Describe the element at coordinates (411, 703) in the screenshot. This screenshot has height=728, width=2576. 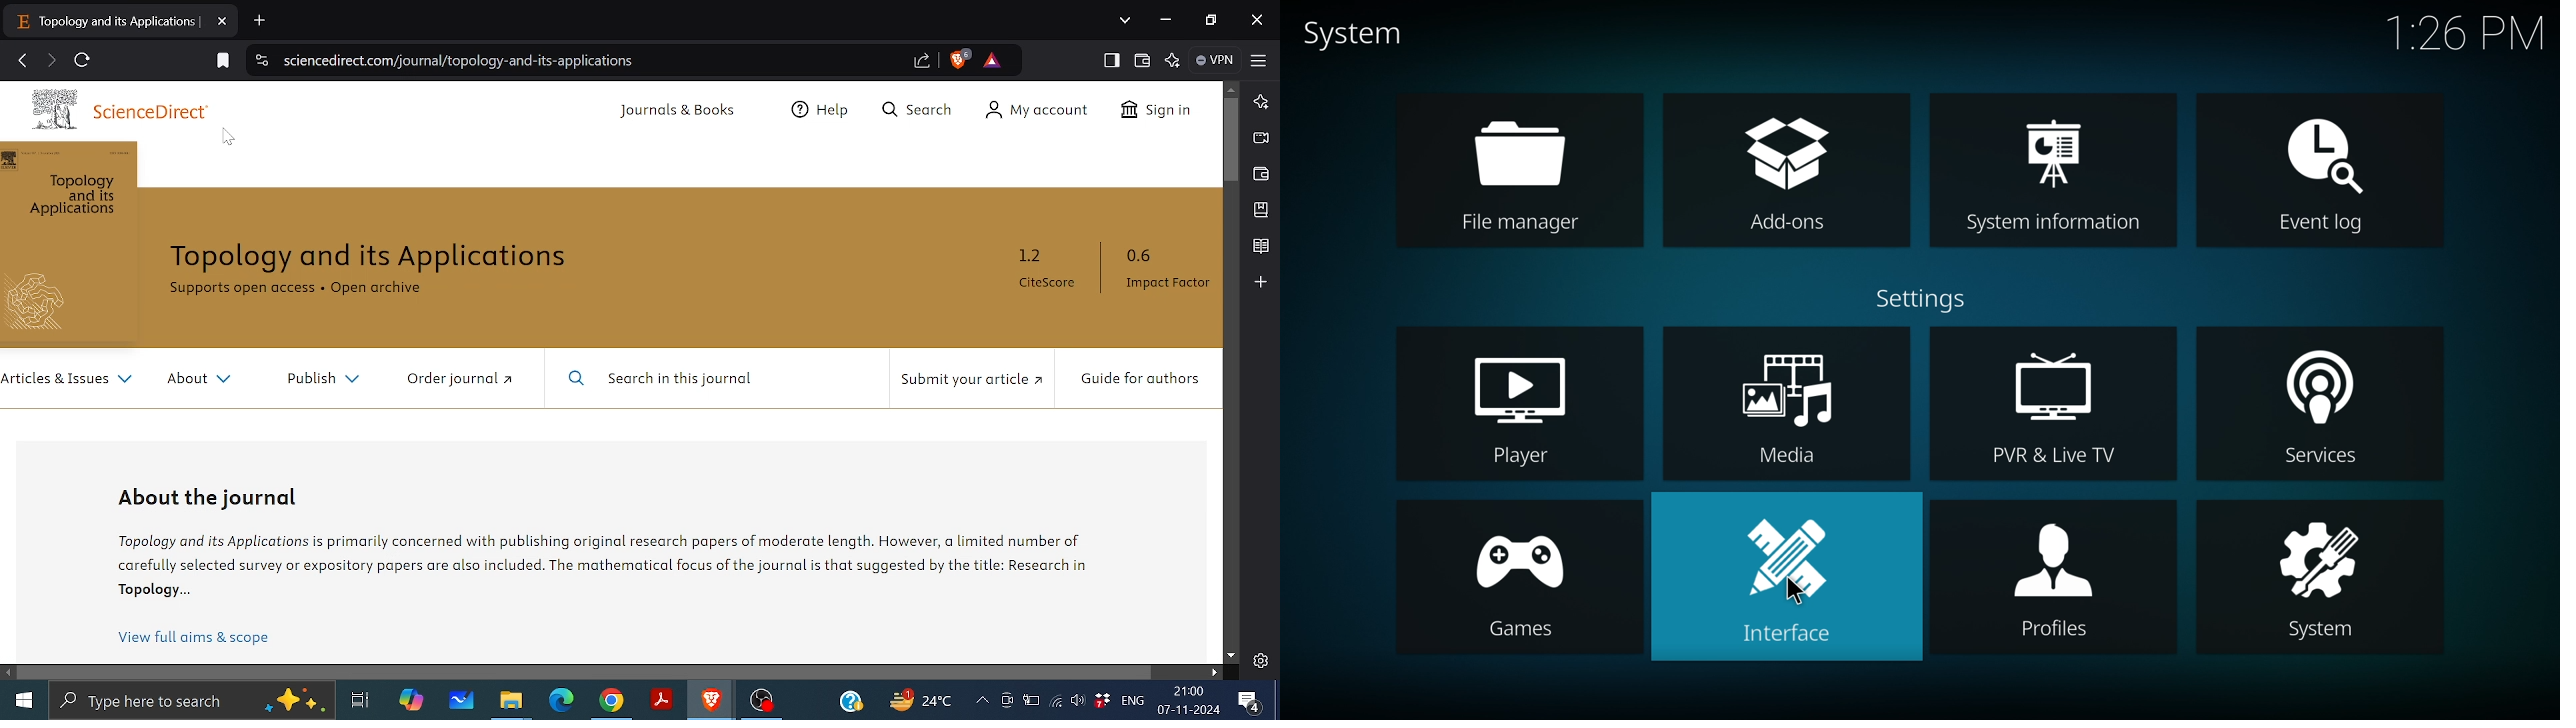
I see `Copilot` at that location.